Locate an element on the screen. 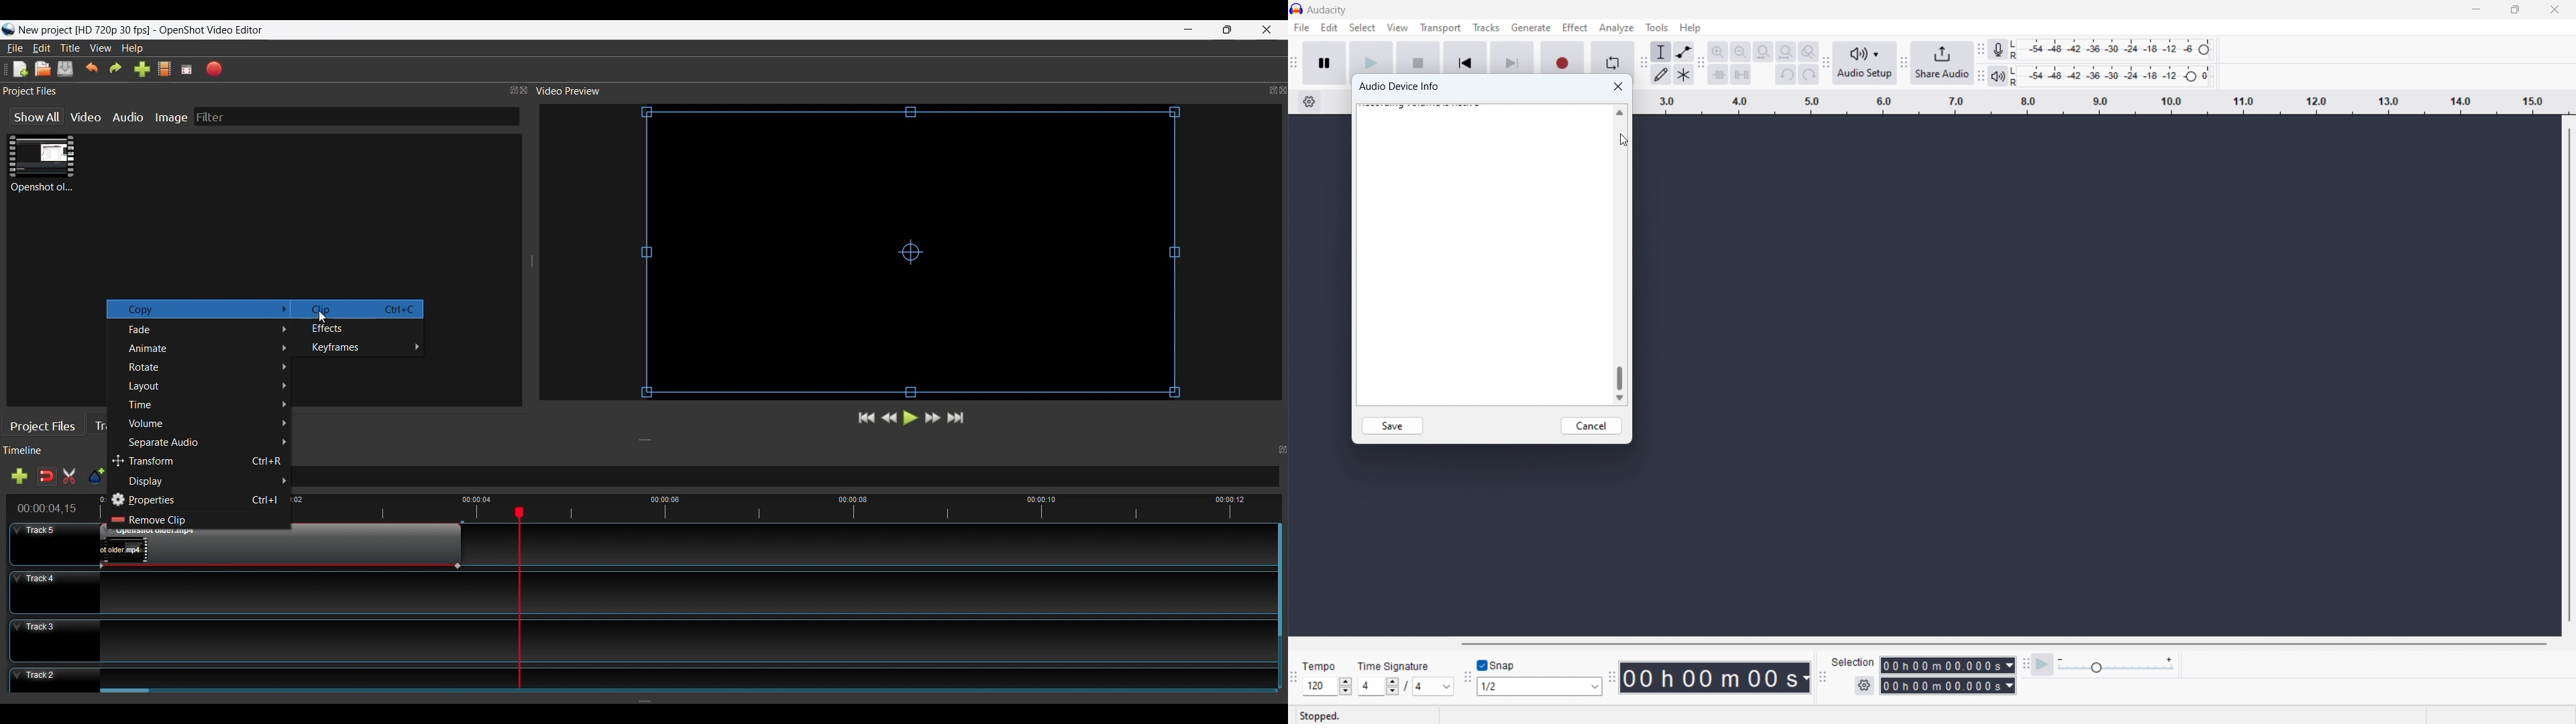 The height and width of the screenshot is (728, 2576). Cursor is located at coordinates (1626, 142).